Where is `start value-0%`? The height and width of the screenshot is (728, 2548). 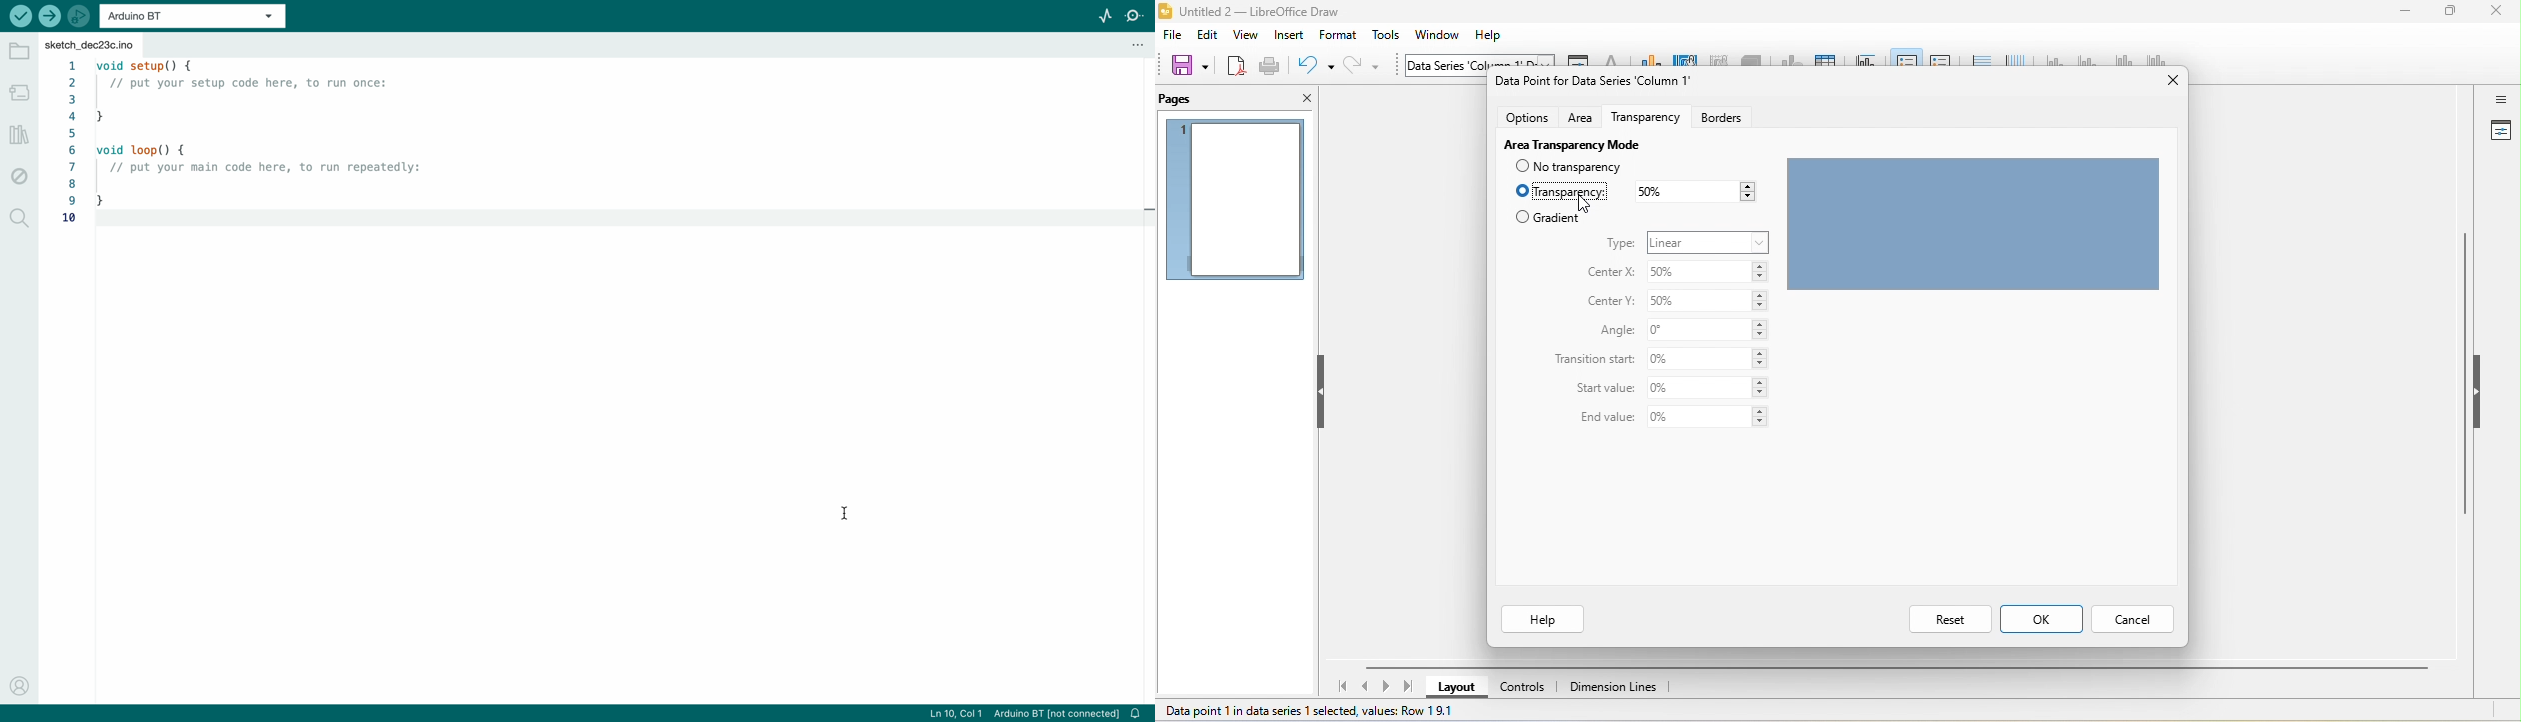 start value-0% is located at coordinates (1706, 387).